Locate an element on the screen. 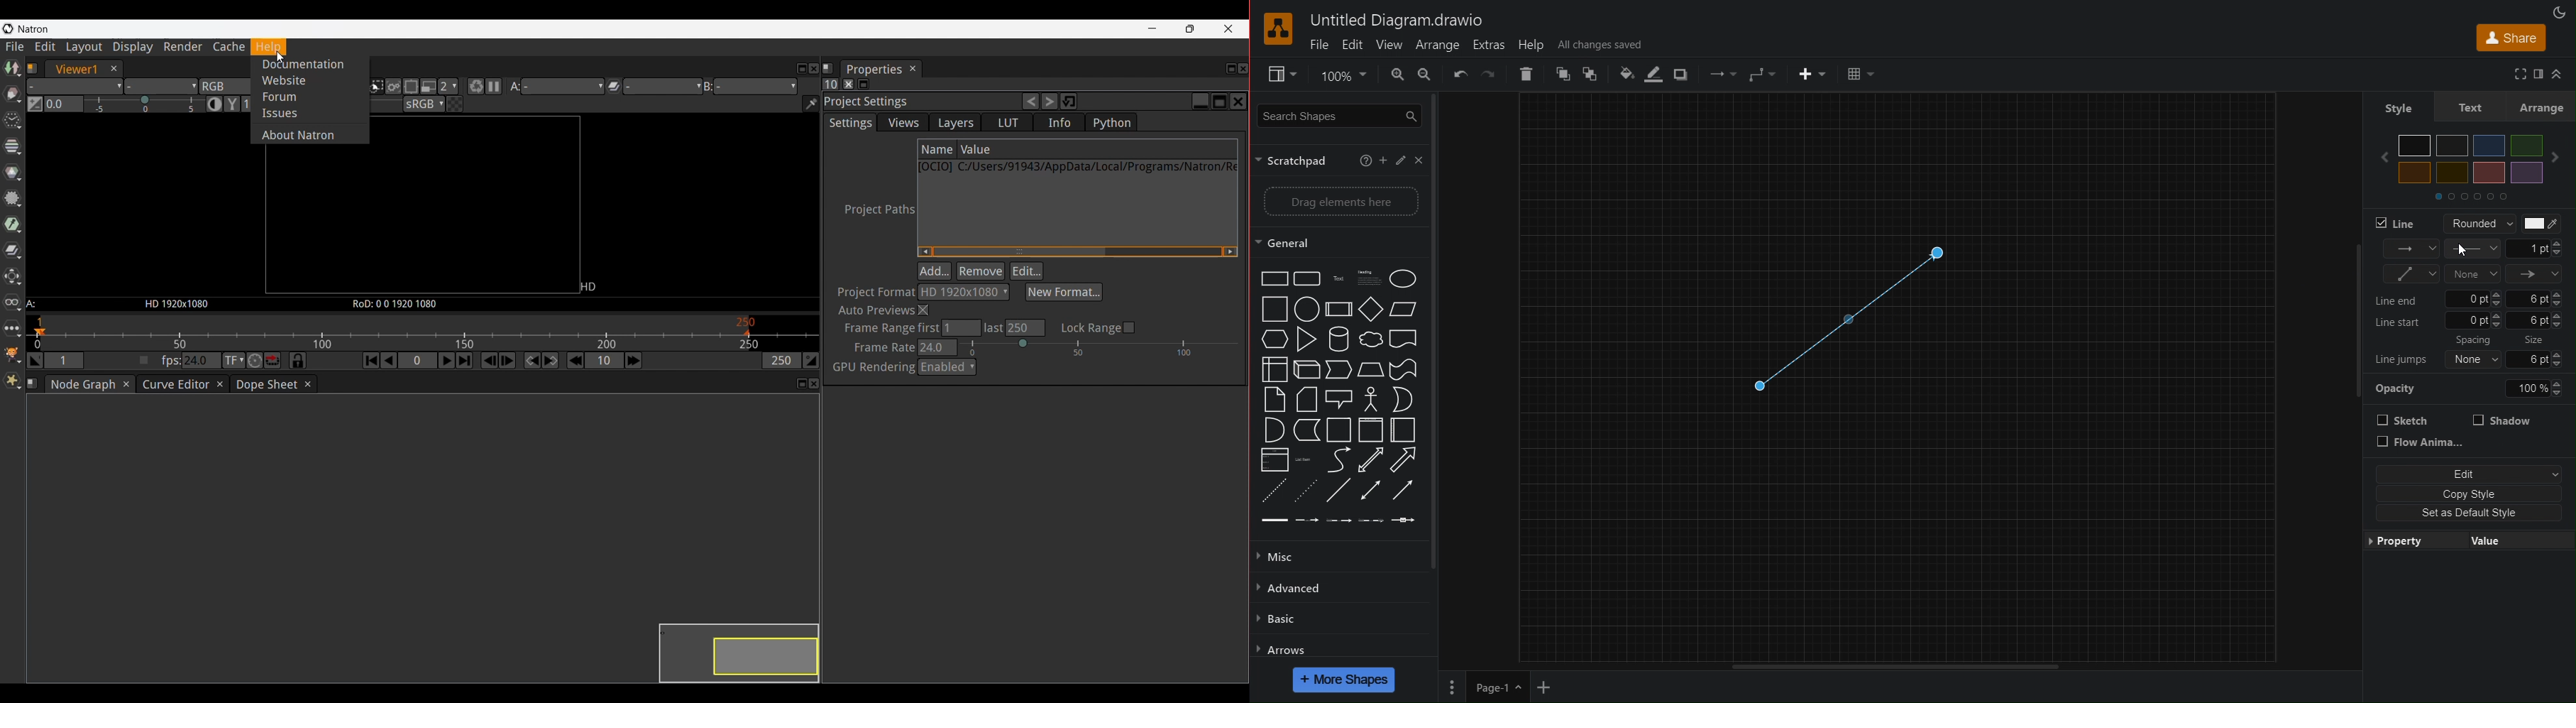 The height and width of the screenshot is (728, 2576). bookmark text is located at coordinates (2537, 72).